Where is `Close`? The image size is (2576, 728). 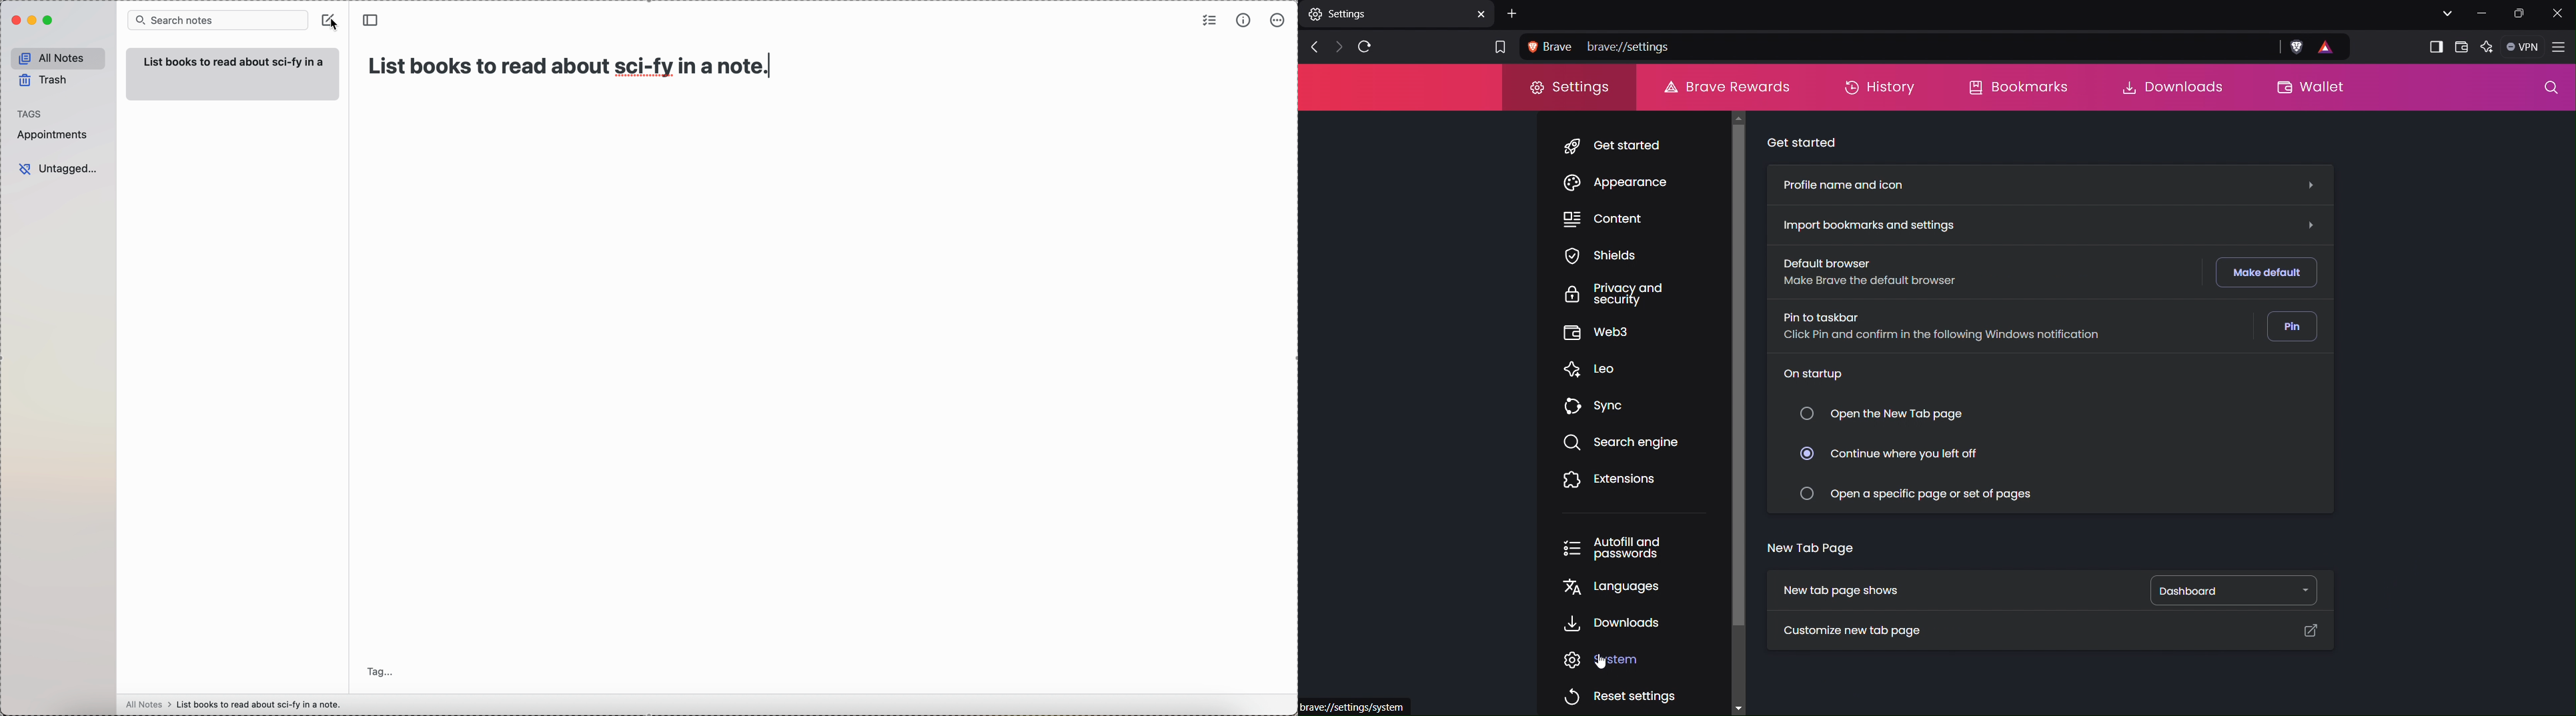
Close is located at coordinates (2560, 13).